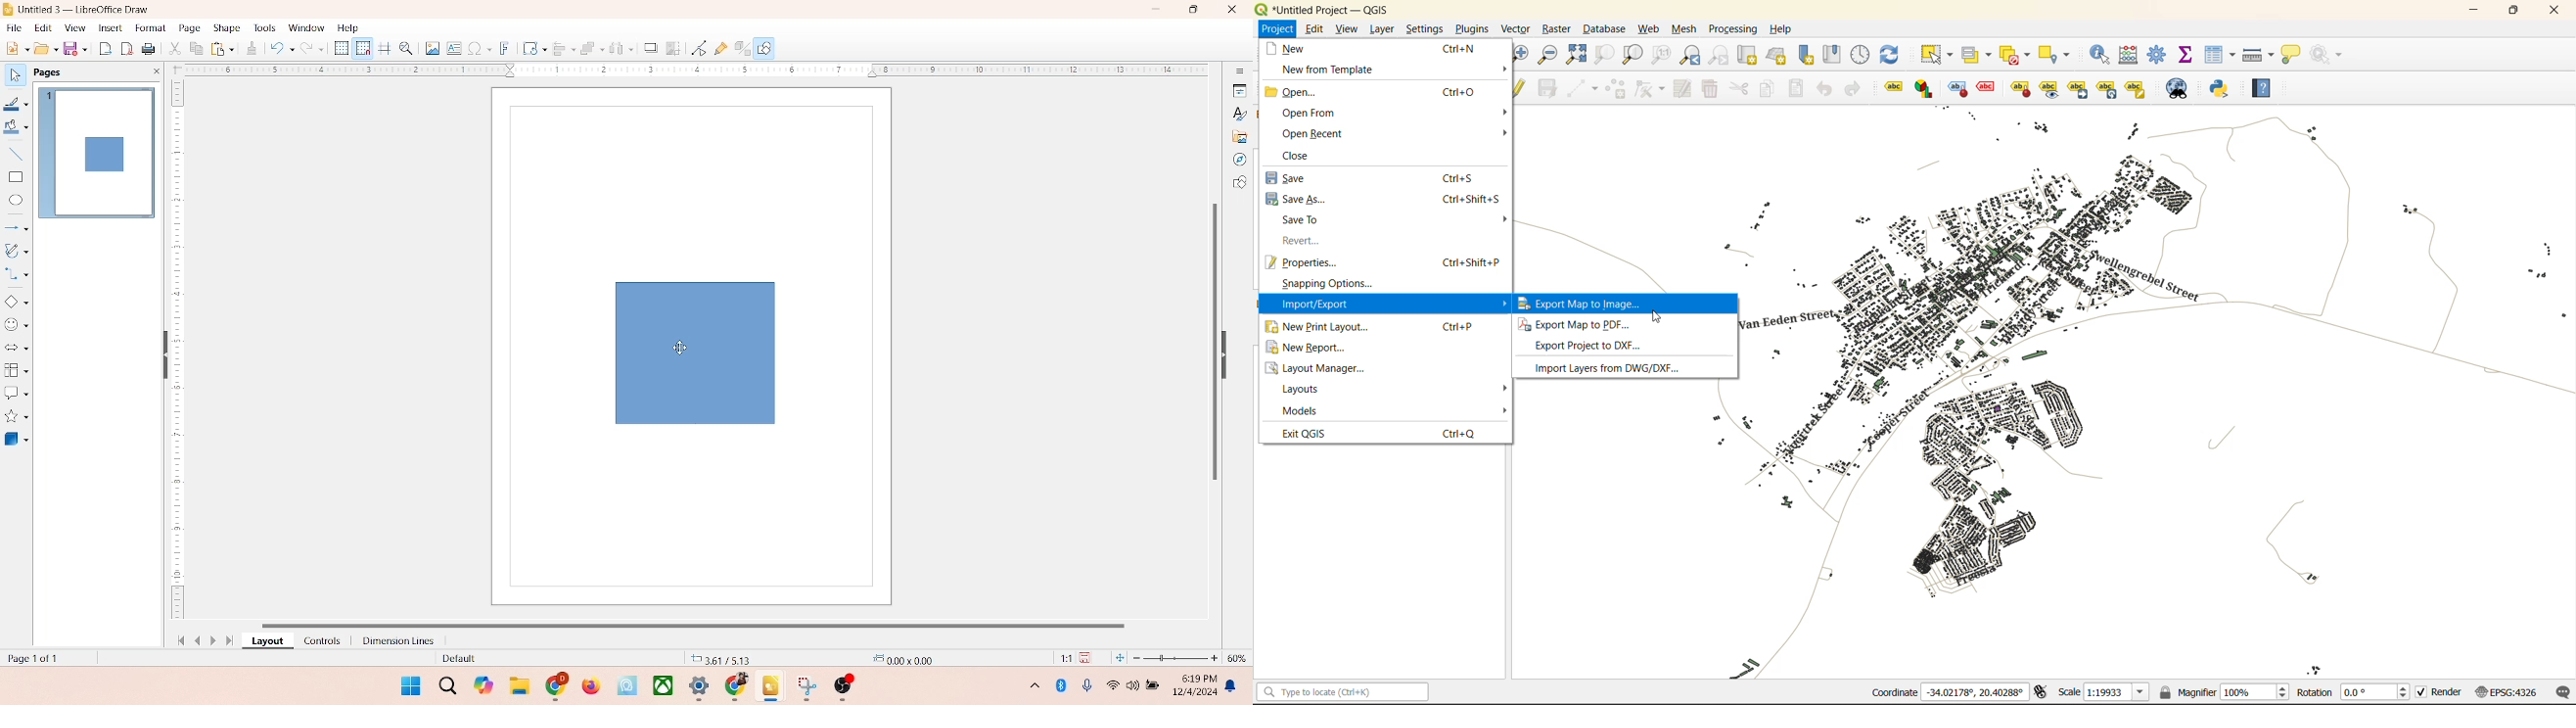 This screenshot has width=2576, height=728. Describe the element at coordinates (97, 152) in the screenshot. I see `page 1` at that location.